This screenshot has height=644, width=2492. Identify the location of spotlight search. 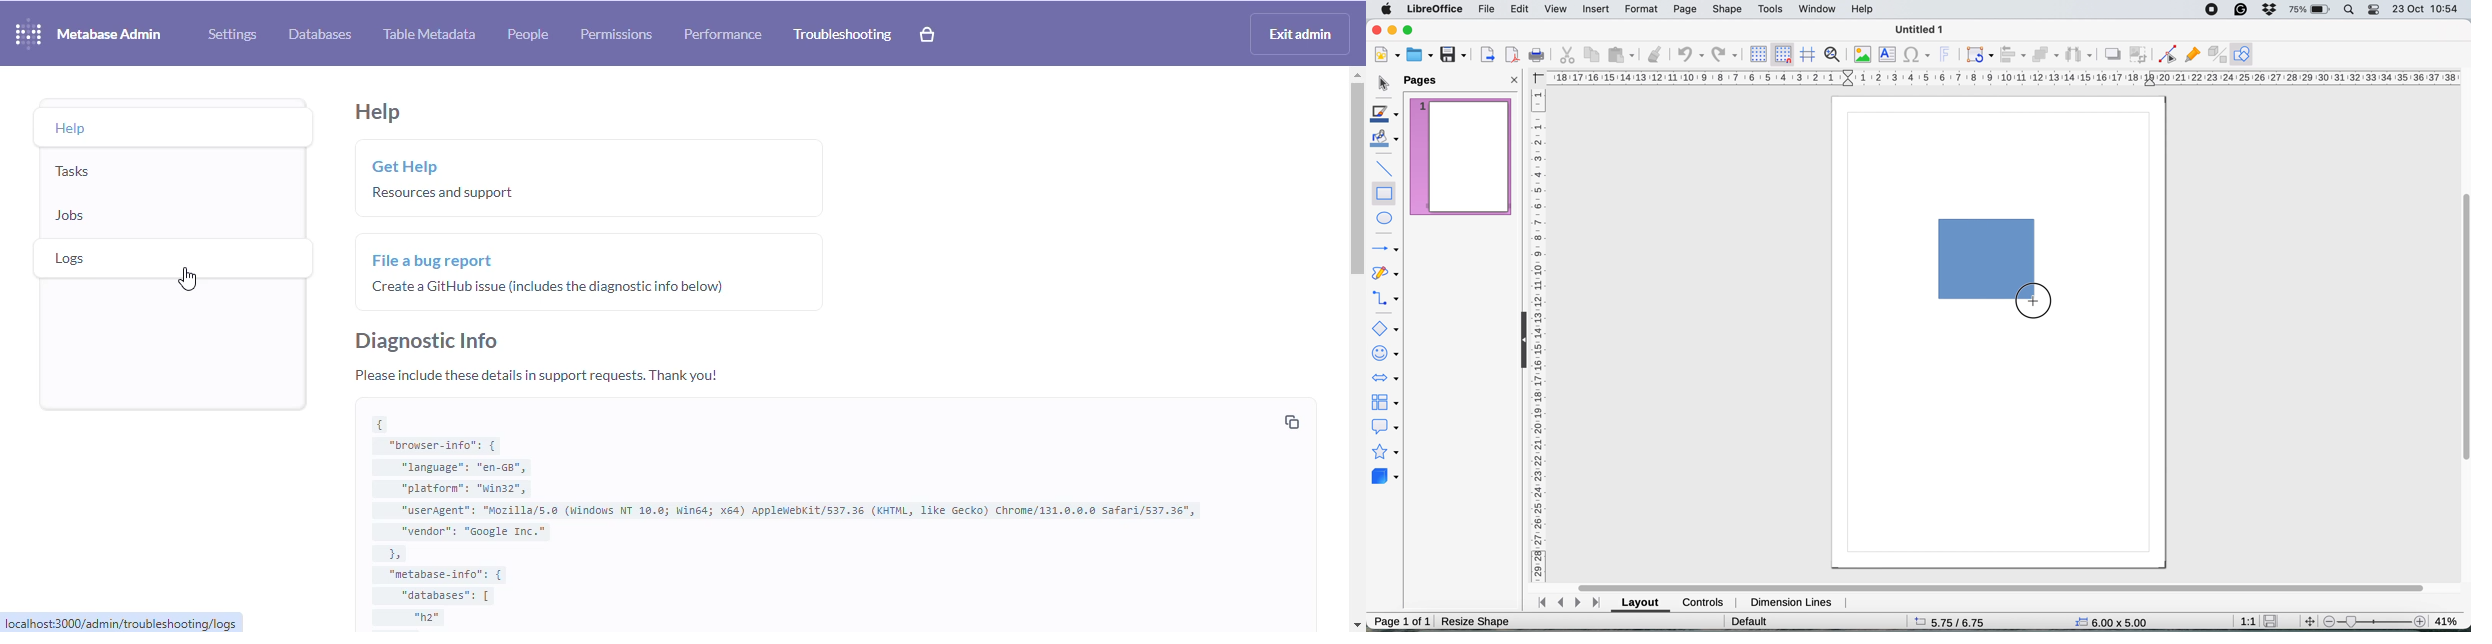
(2350, 10).